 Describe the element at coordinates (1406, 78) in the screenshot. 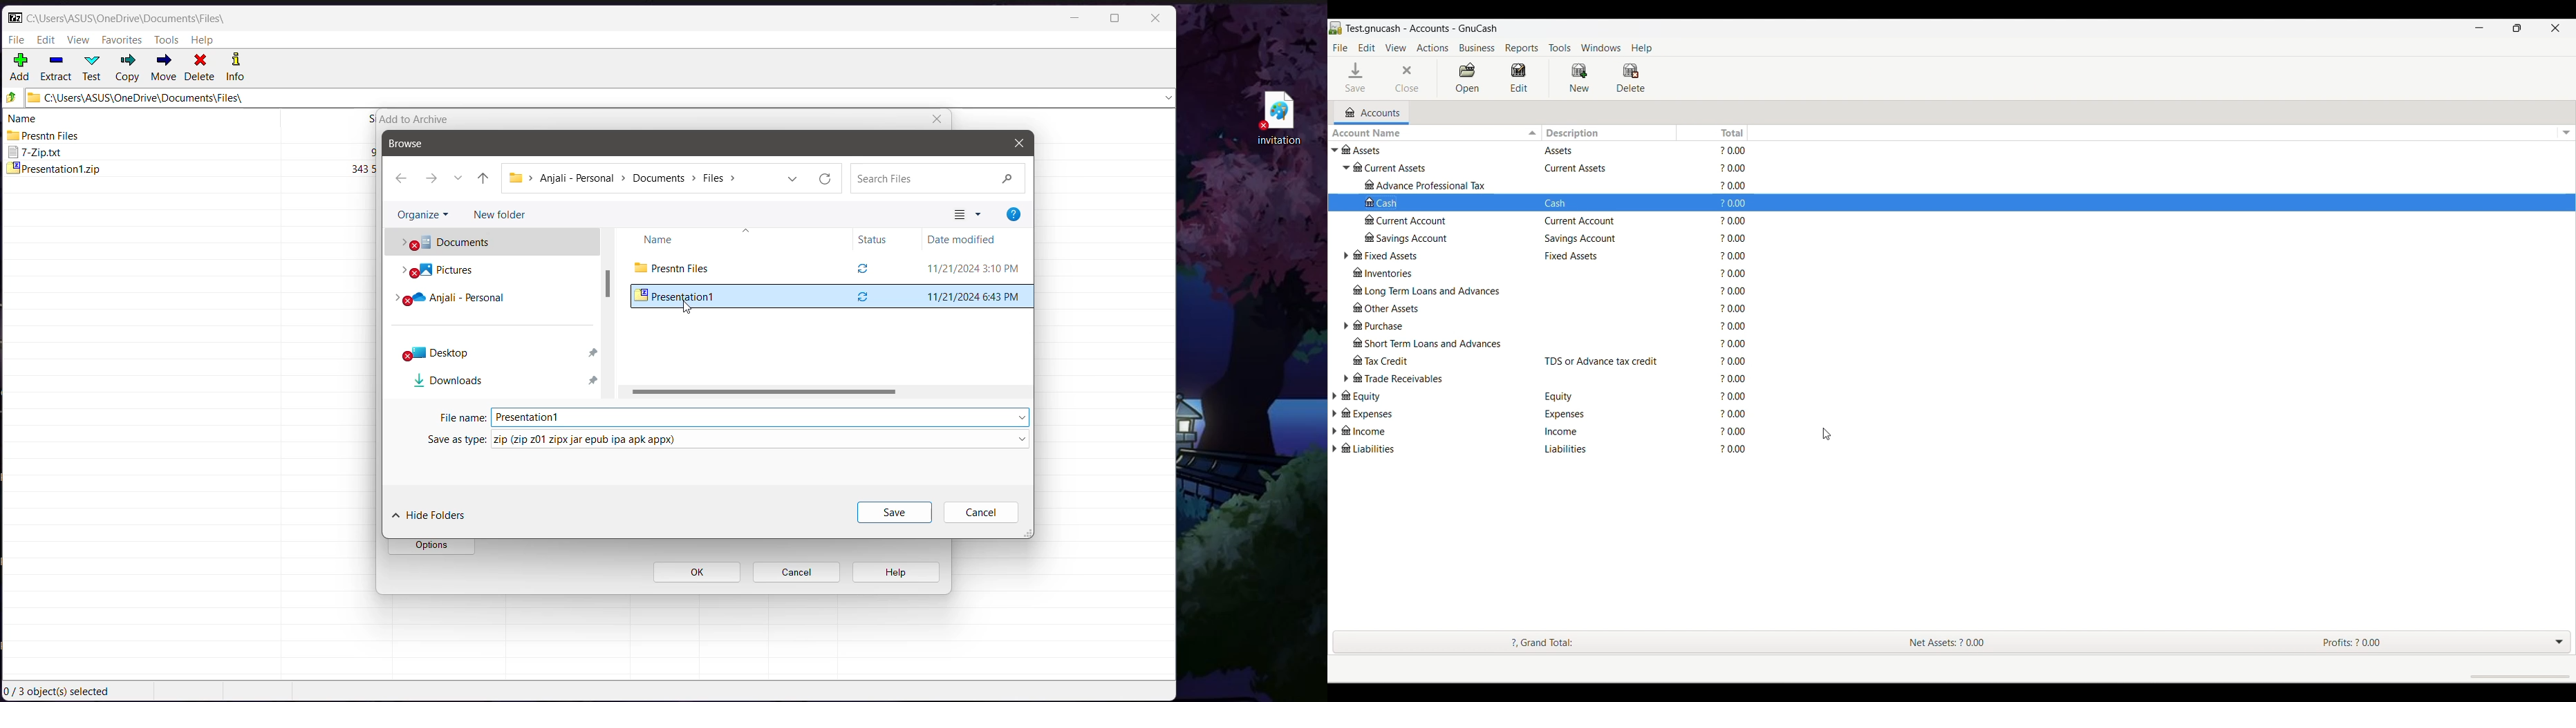

I see `Close` at that location.